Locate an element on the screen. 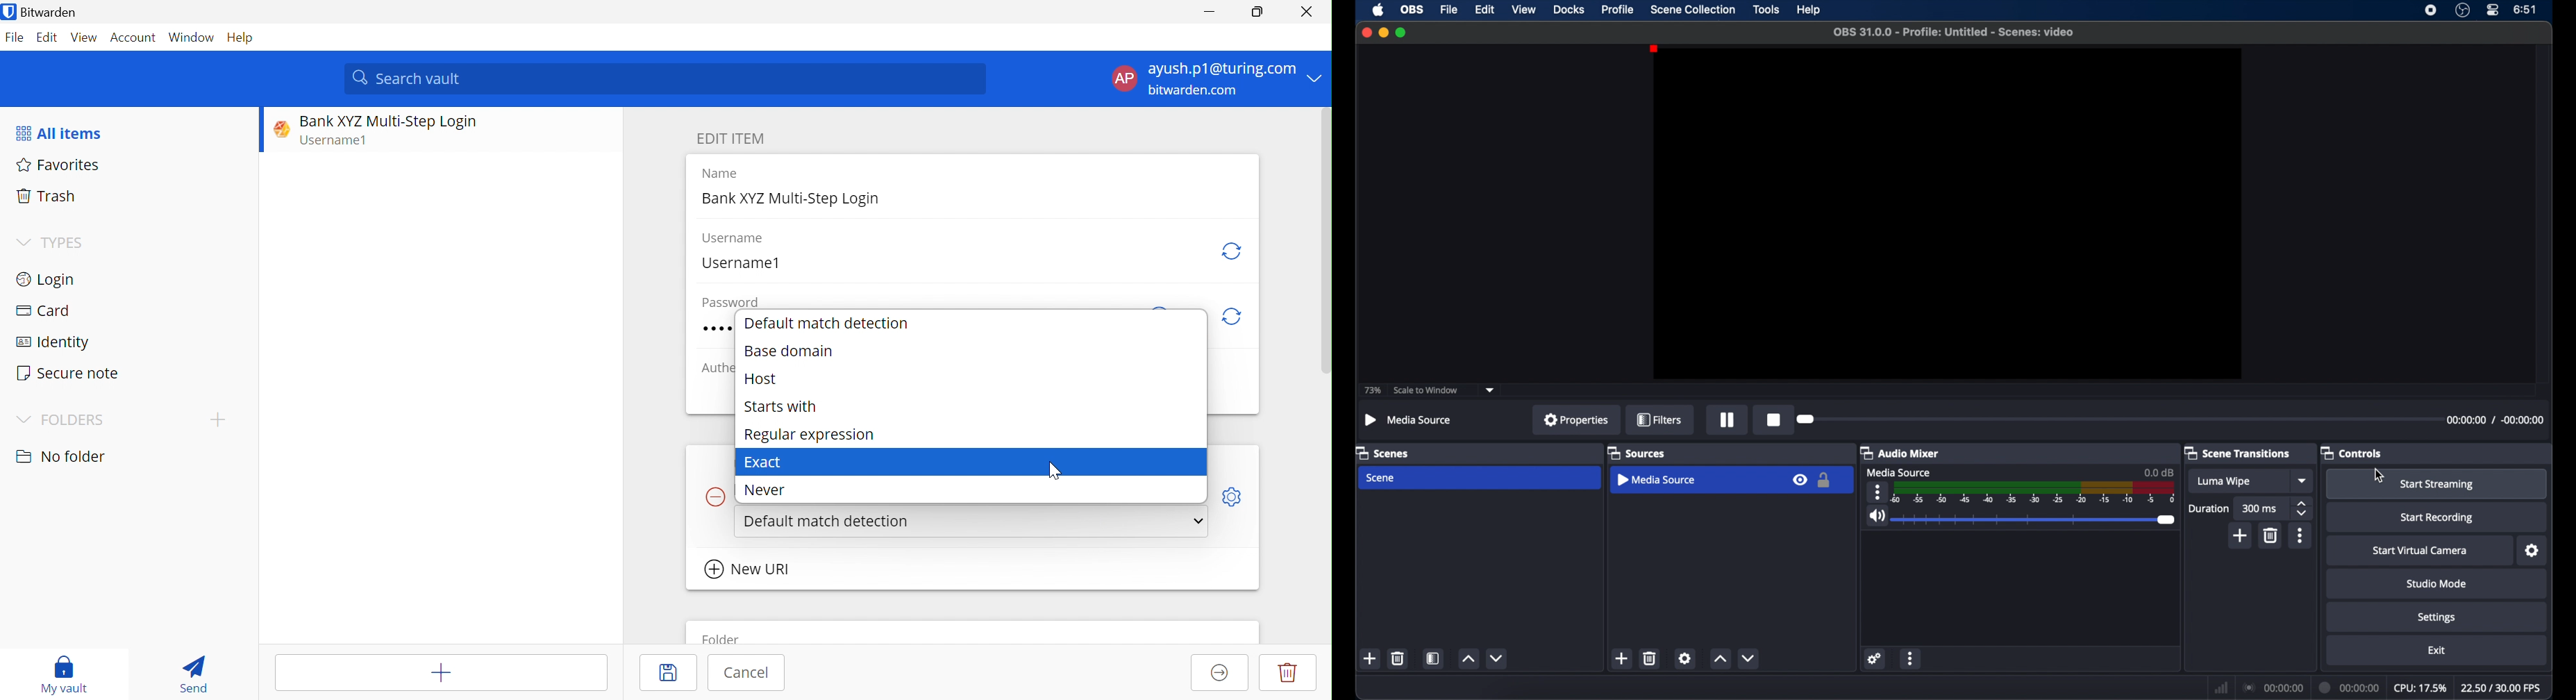  more options is located at coordinates (2301, 535).